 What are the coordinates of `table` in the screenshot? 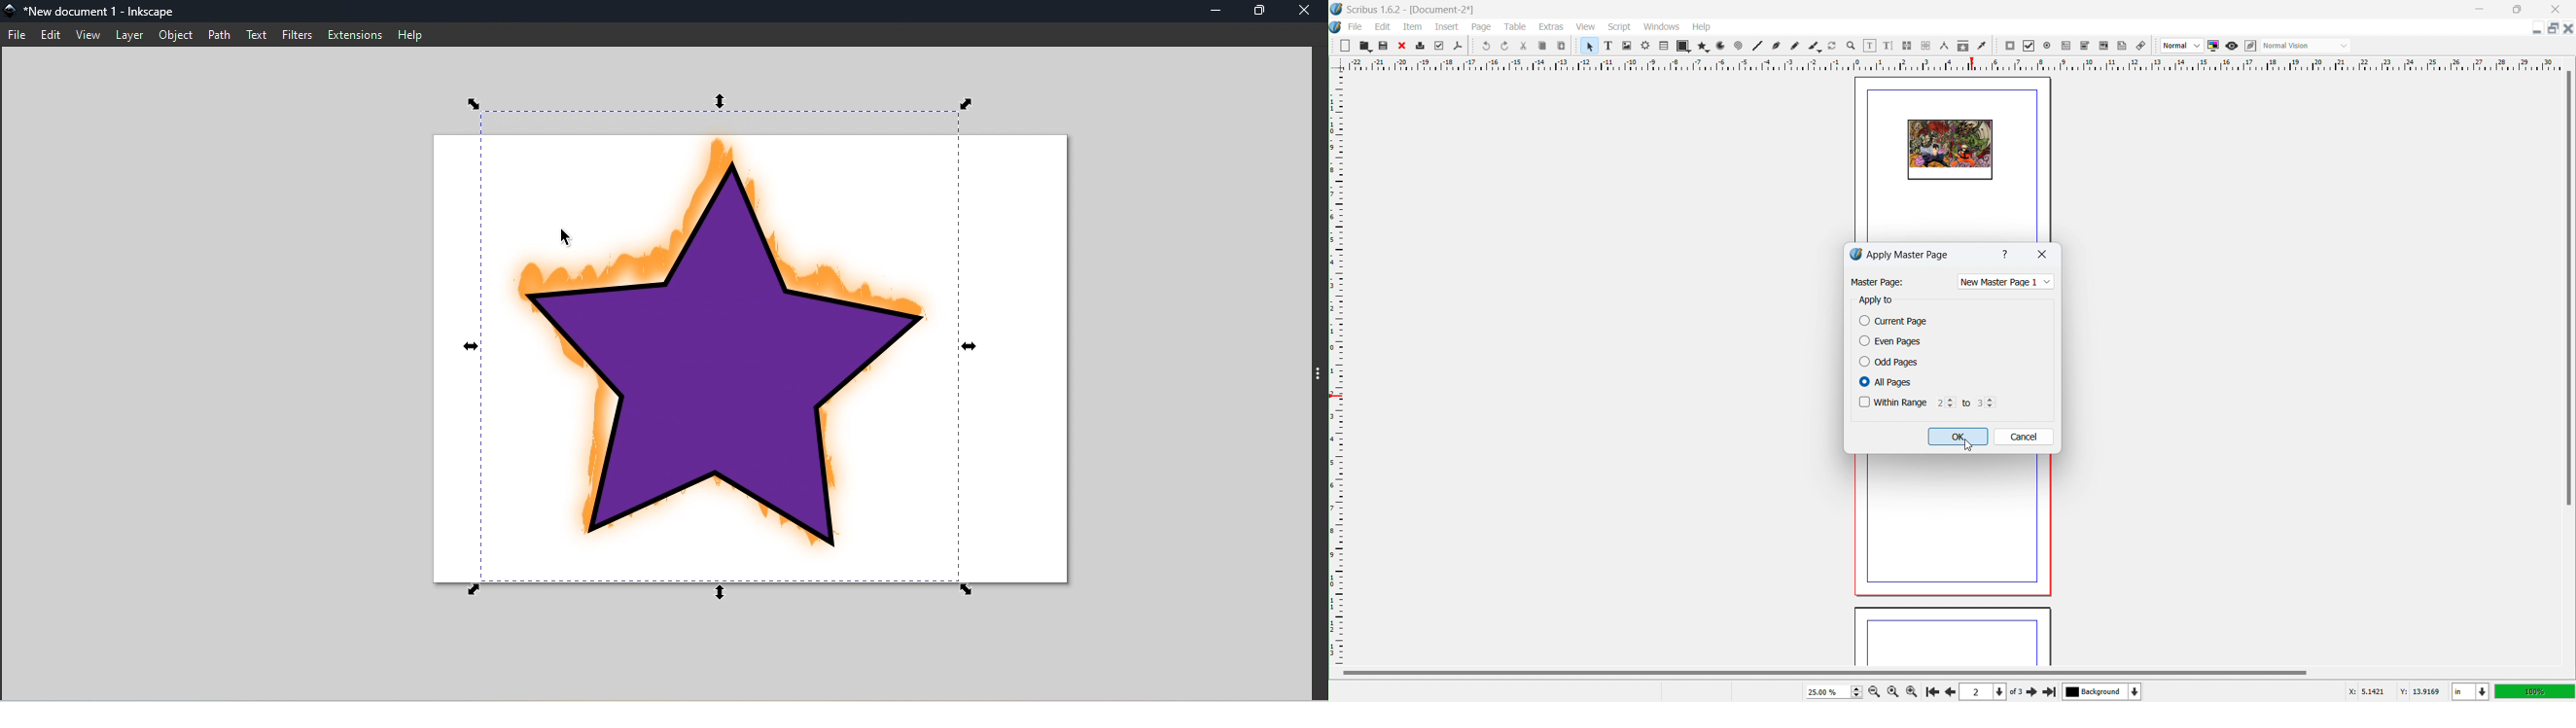 It's located at (1664, 46).